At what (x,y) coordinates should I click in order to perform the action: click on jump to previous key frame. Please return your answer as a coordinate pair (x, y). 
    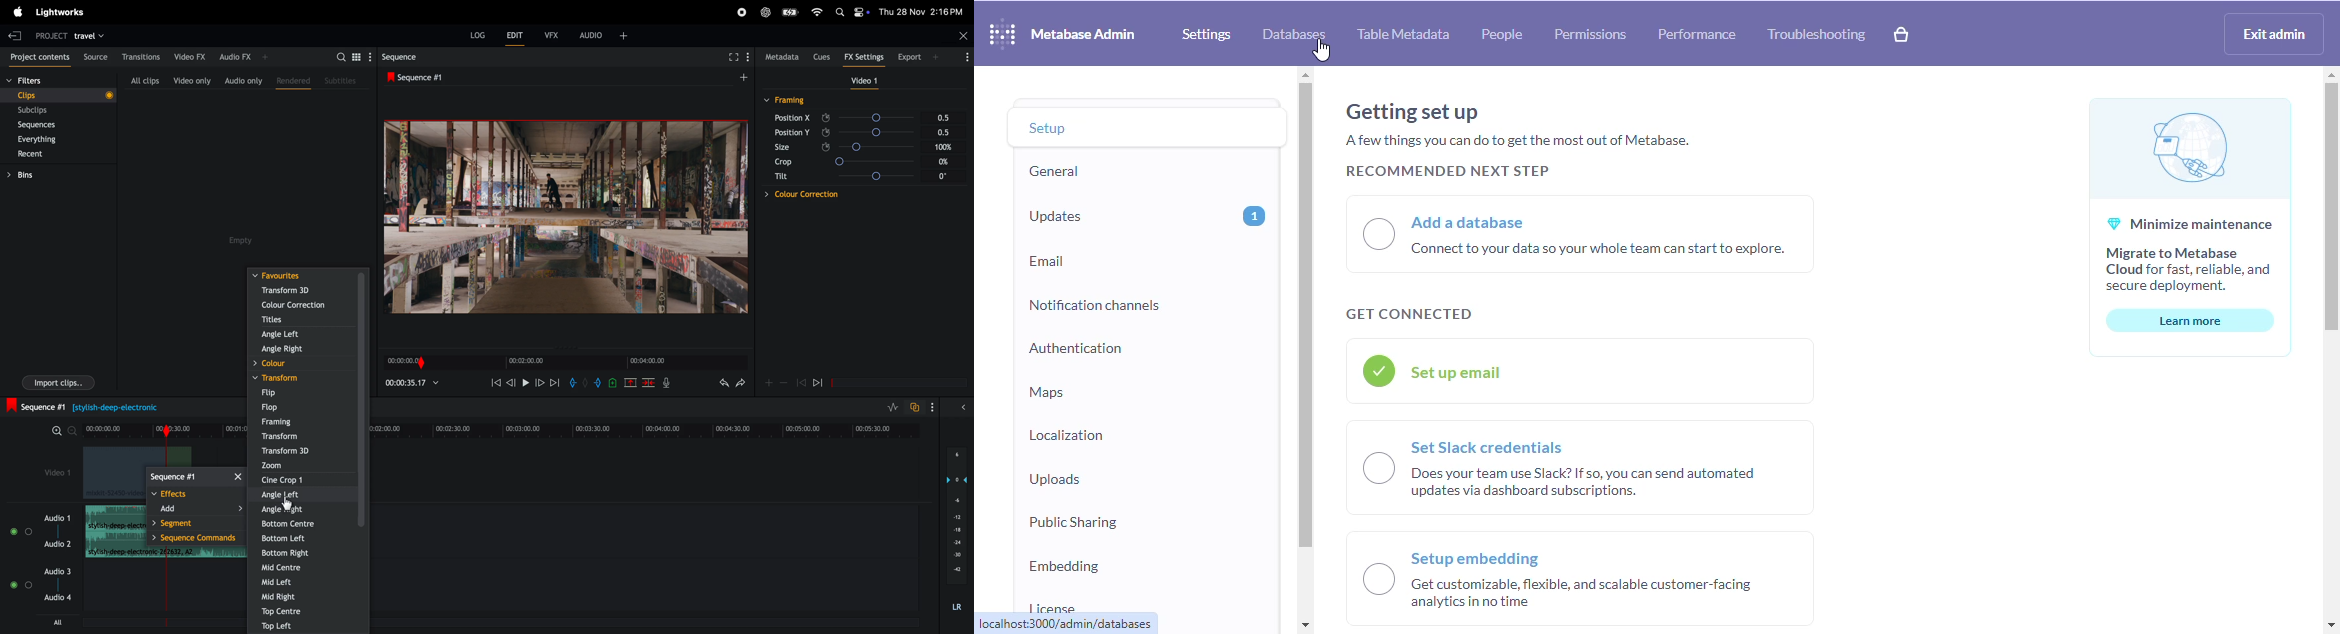
    Looking at the image, I should click on (801, 382).